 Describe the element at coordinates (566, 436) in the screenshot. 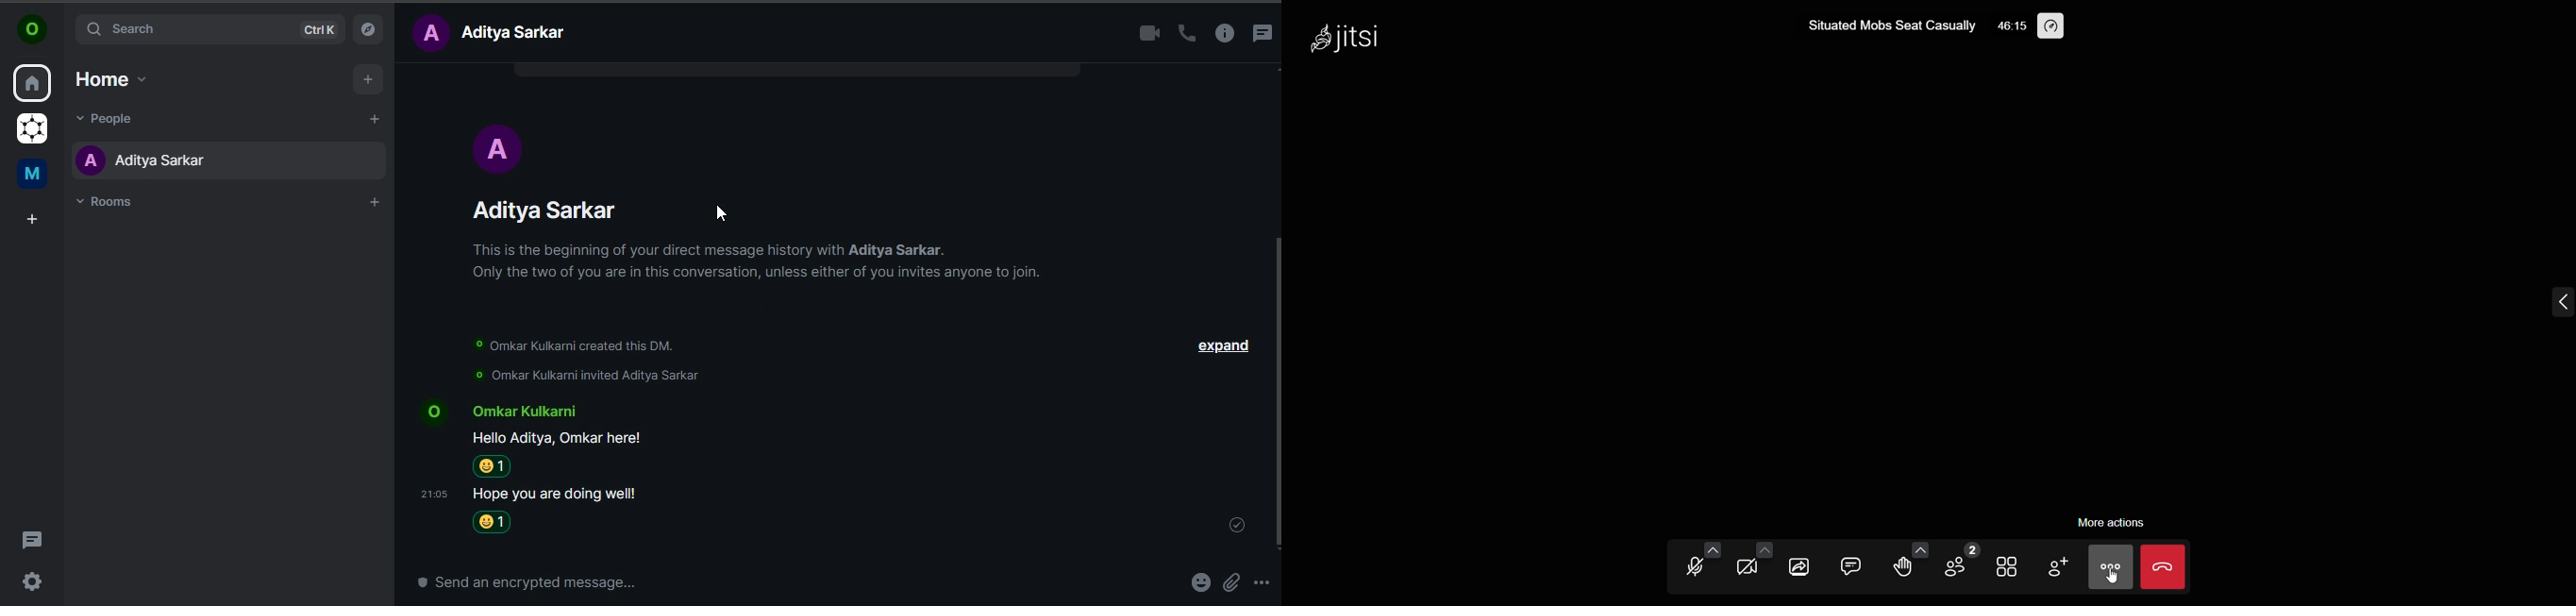

I see `Hello Aditya, Omkar here!` at that location.